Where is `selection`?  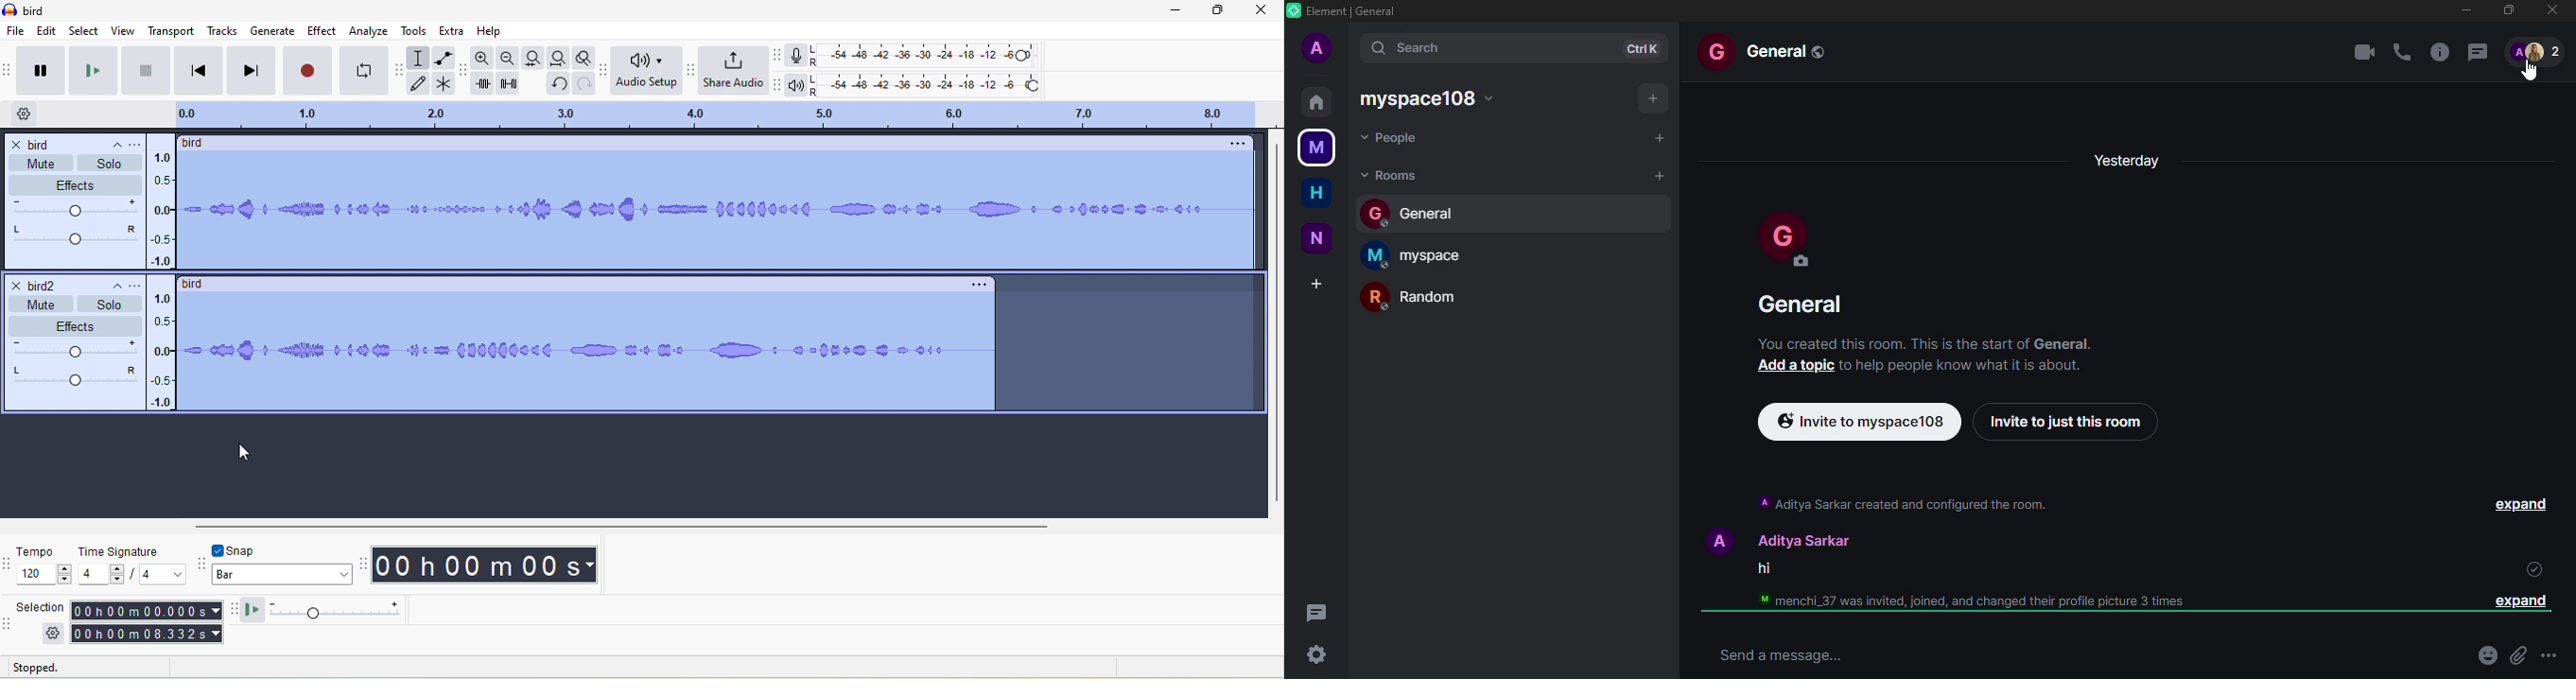
selection is located at coordinates (42, 620).